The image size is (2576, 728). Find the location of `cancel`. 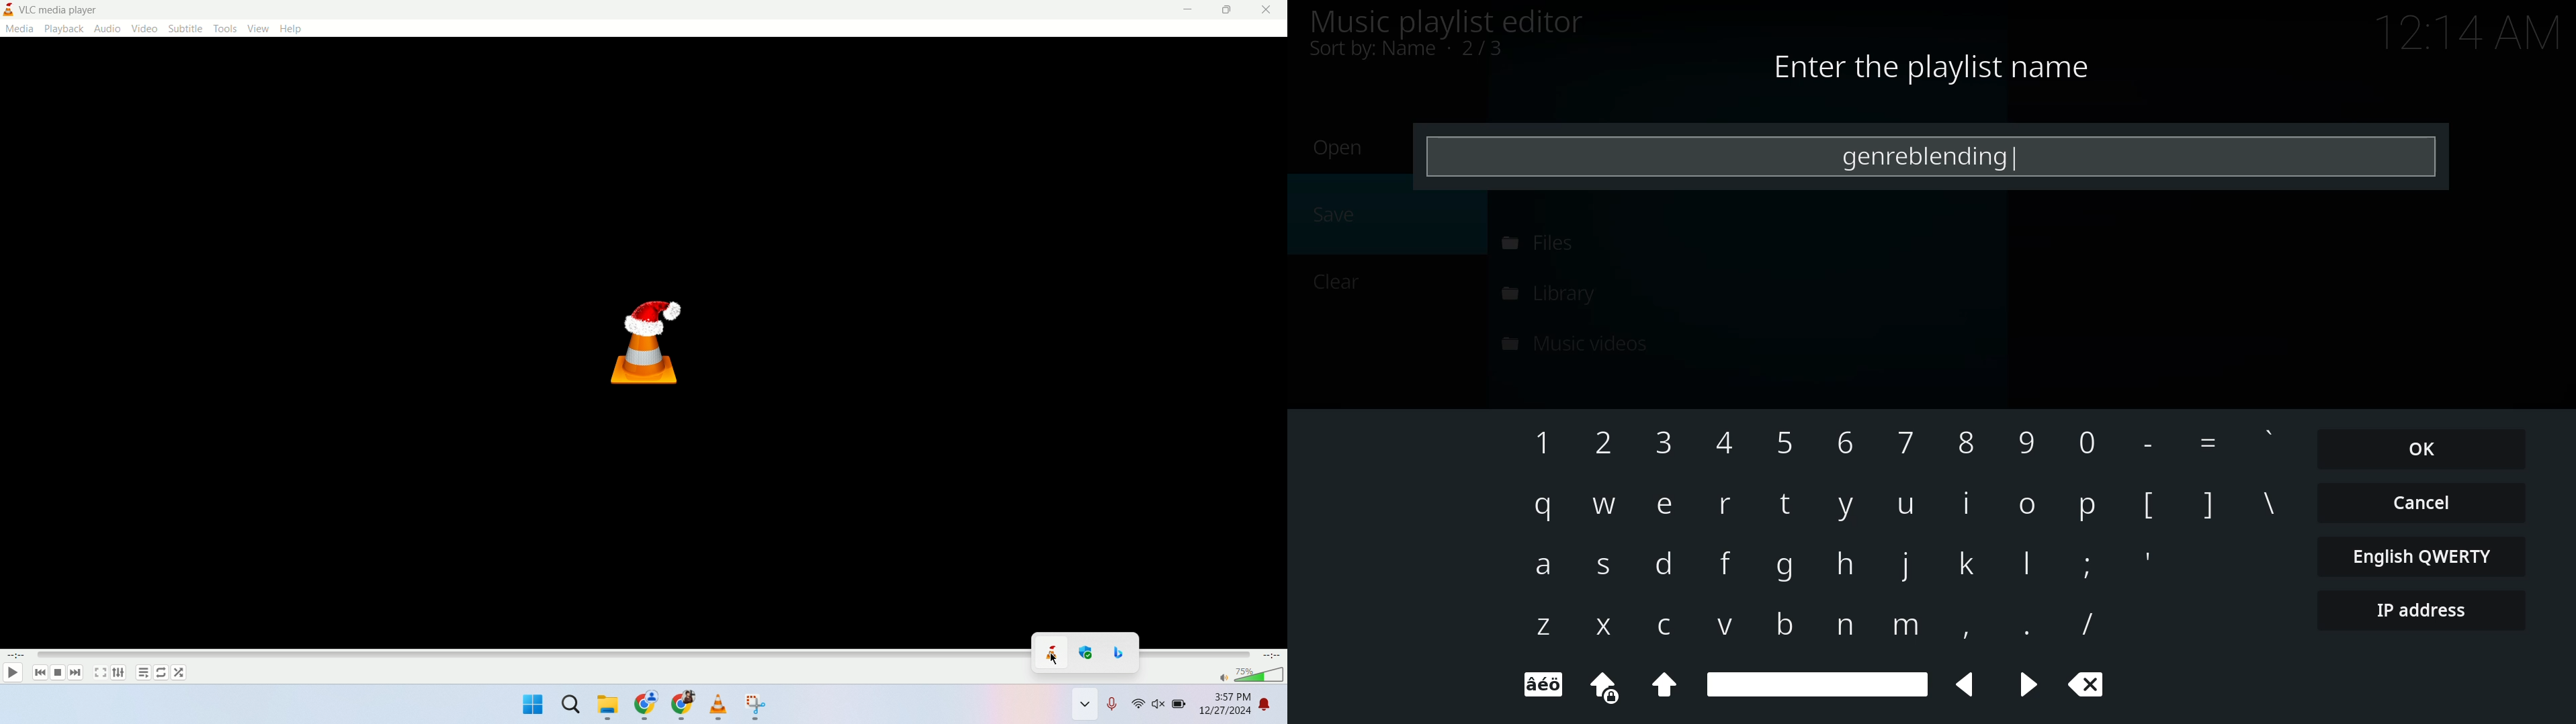

cancel is located at coordinates (2421, 501).